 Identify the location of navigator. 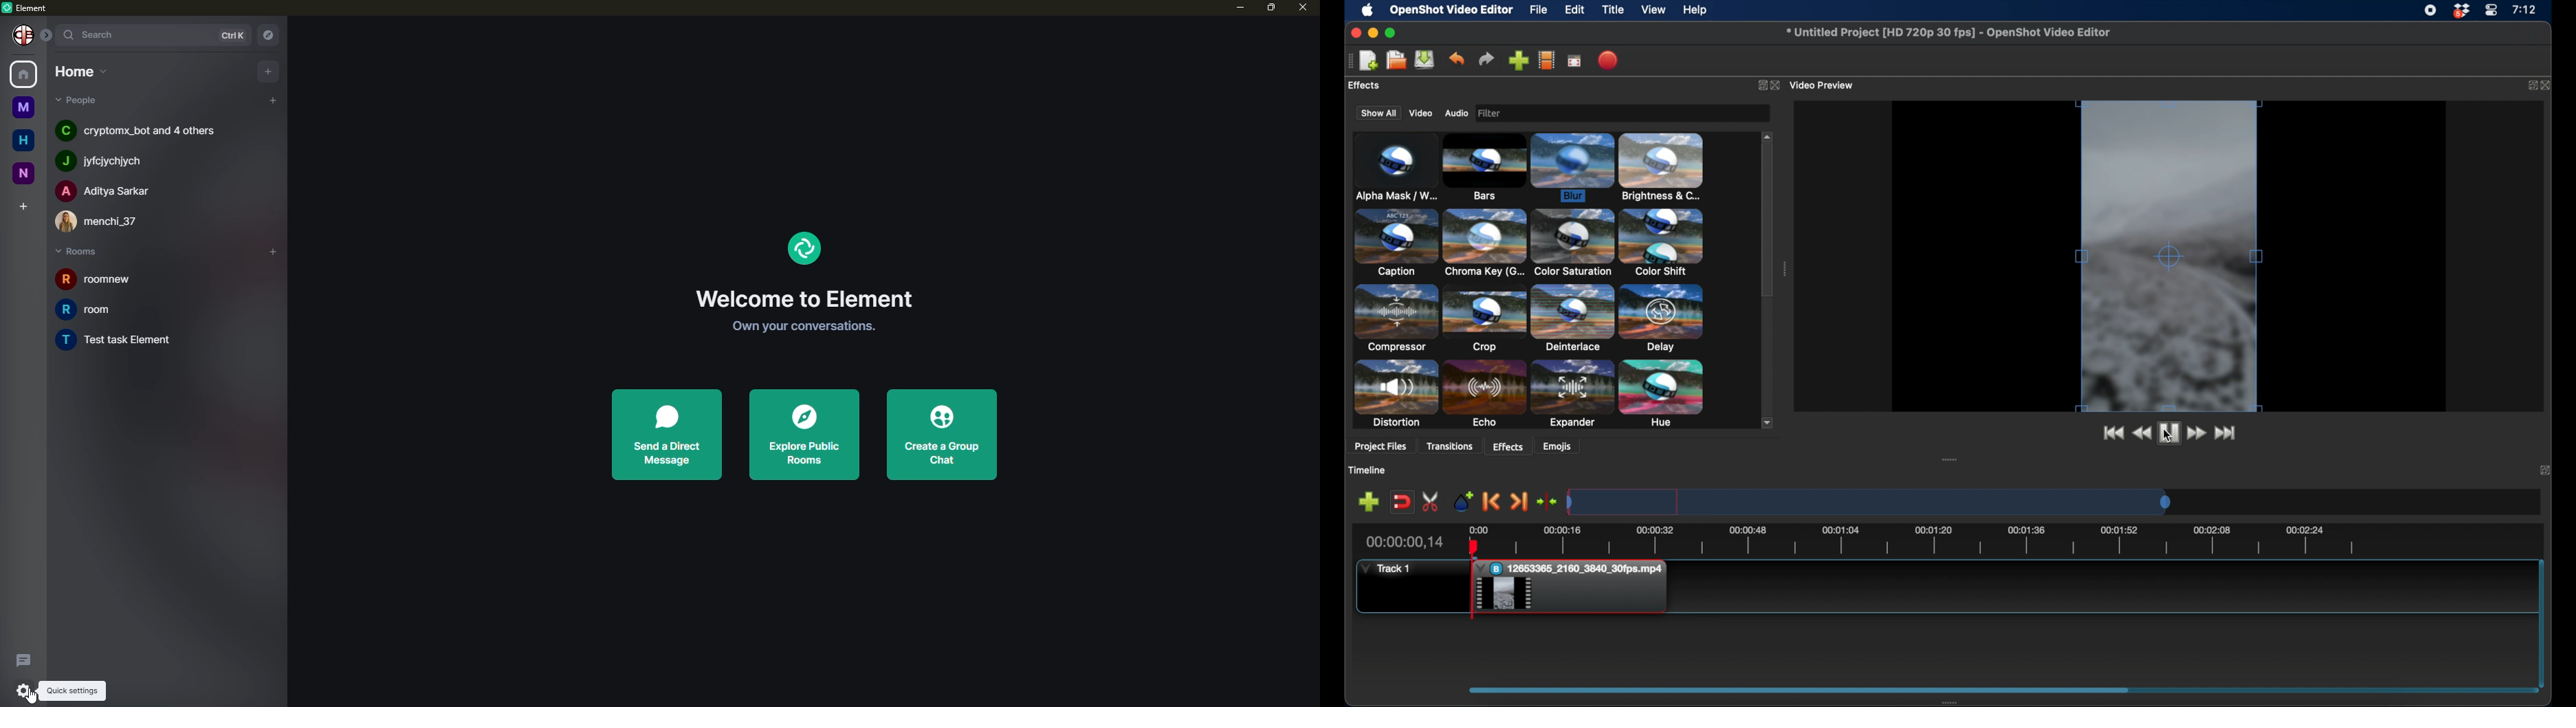
(271, 34).